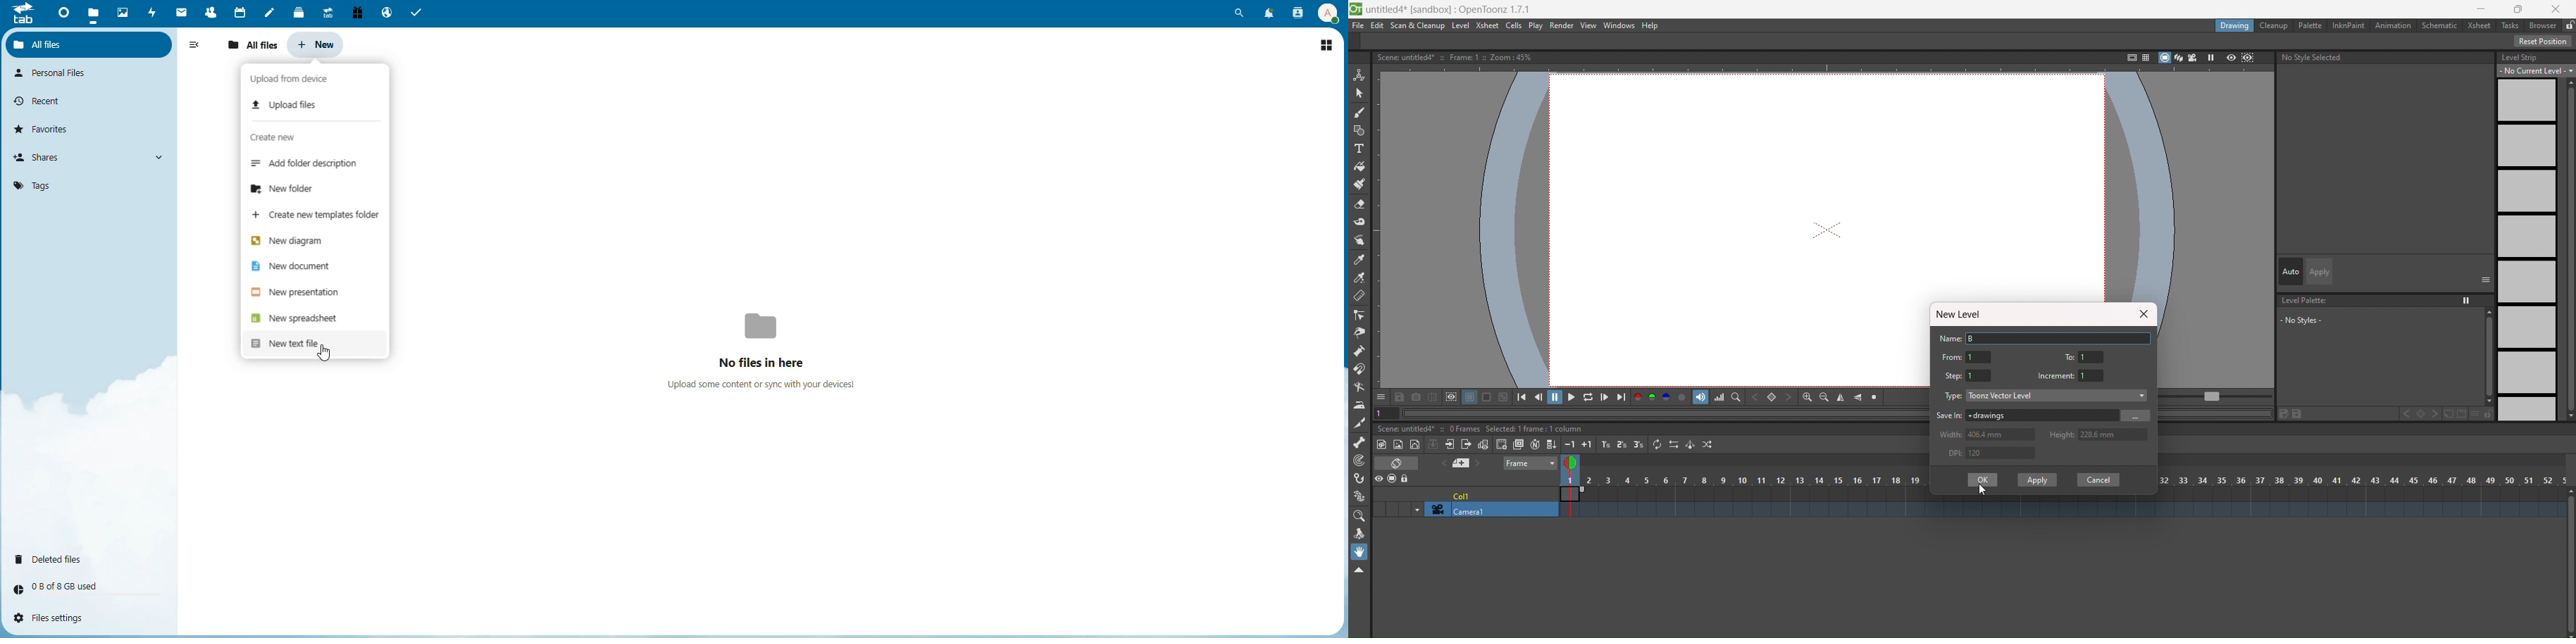  Describe the element at coordinates (1327, 12) in the screenshot. I see `Profile` at that location.